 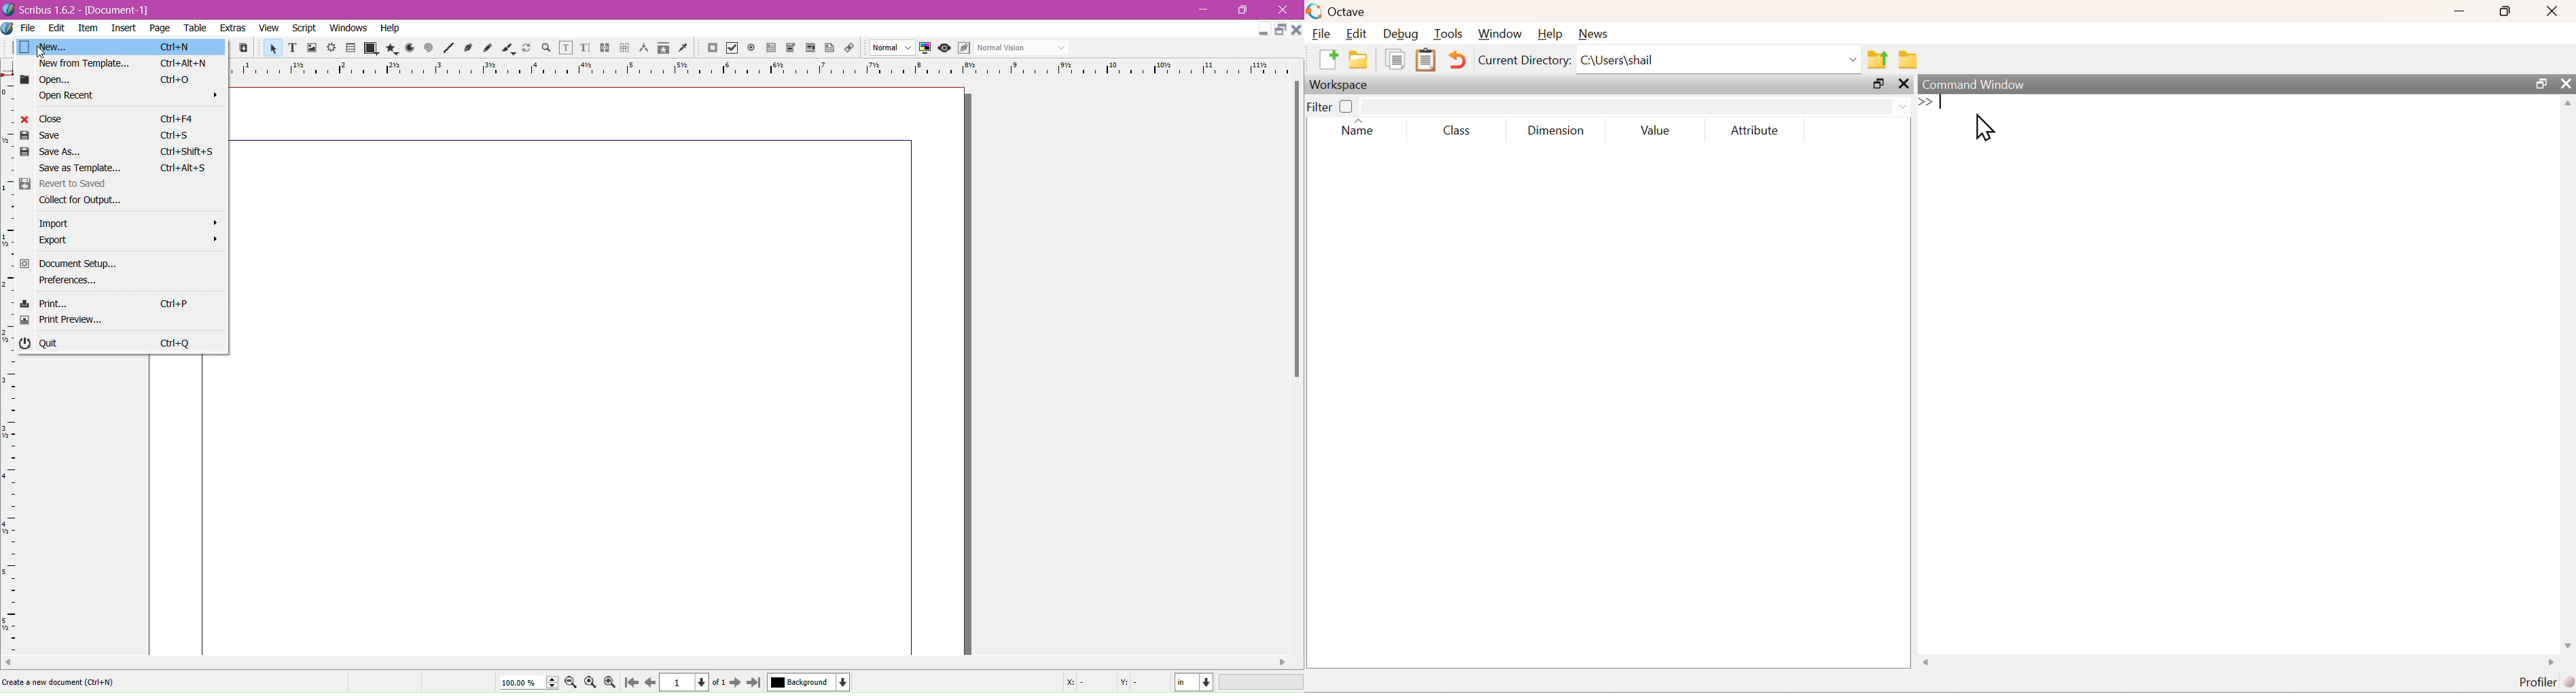 What do you see at coordinates (393, 29) in the screenshot?
I see `Help` at bounding box center [393, 29].